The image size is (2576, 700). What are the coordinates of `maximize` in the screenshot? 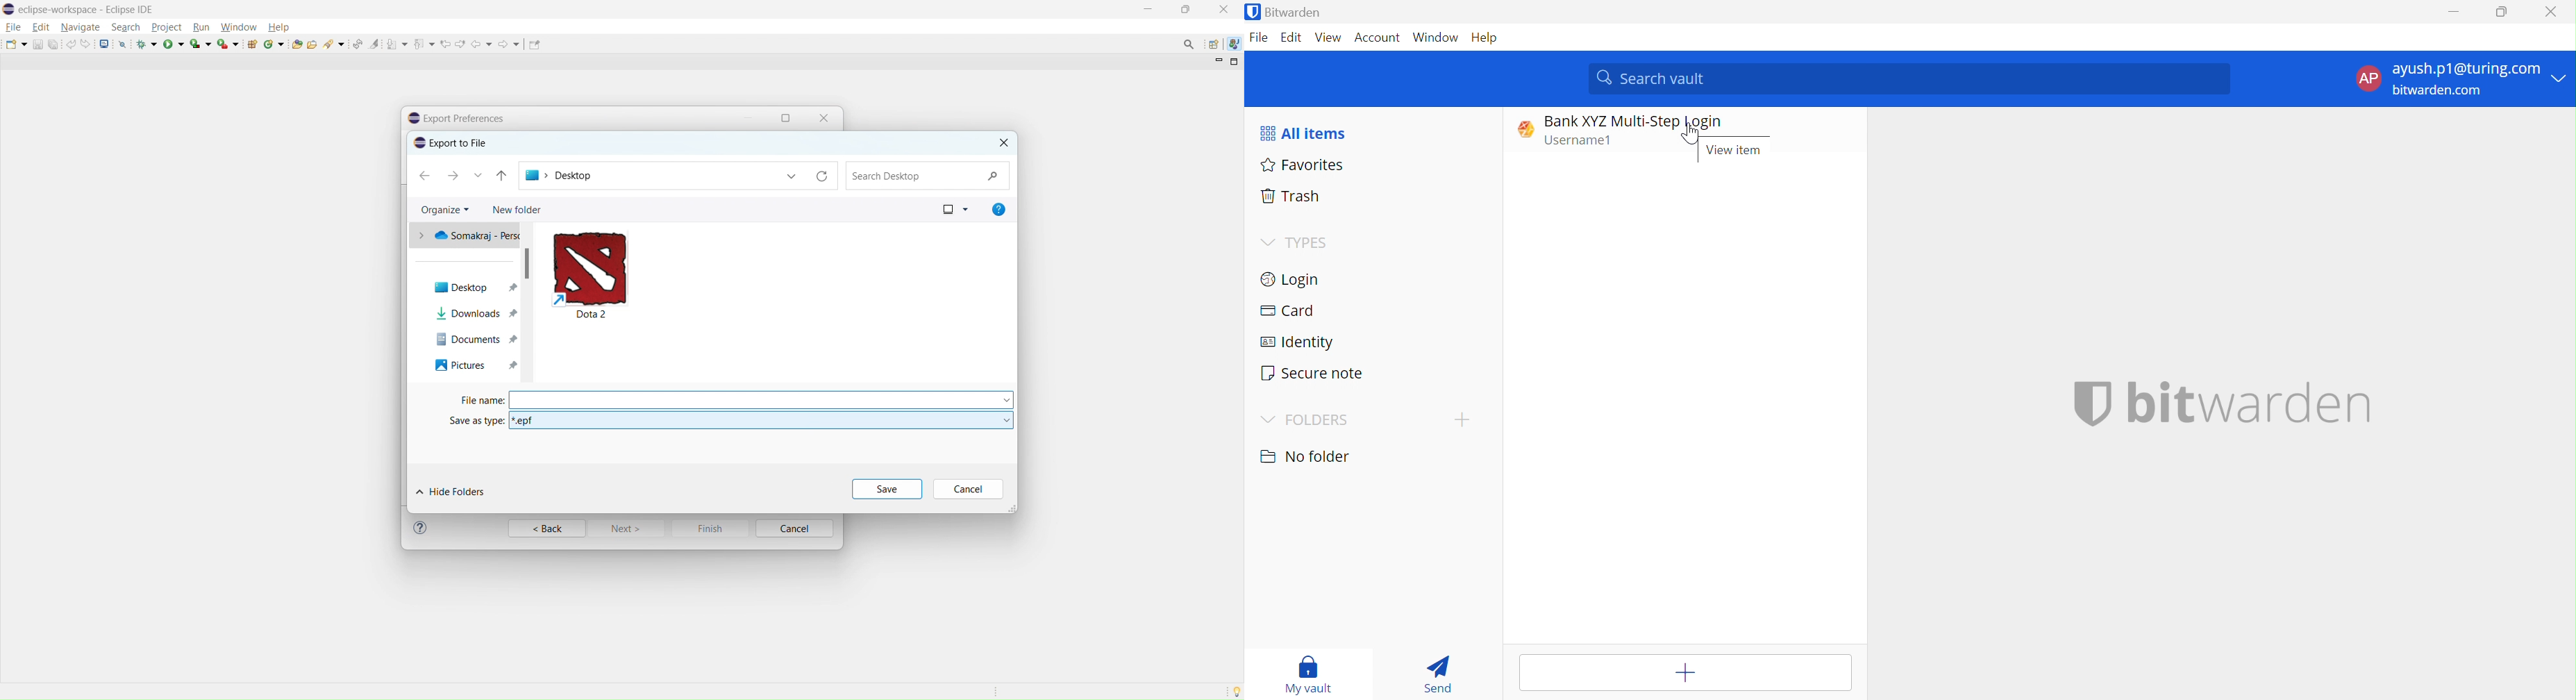 It's located at (1185, 9).